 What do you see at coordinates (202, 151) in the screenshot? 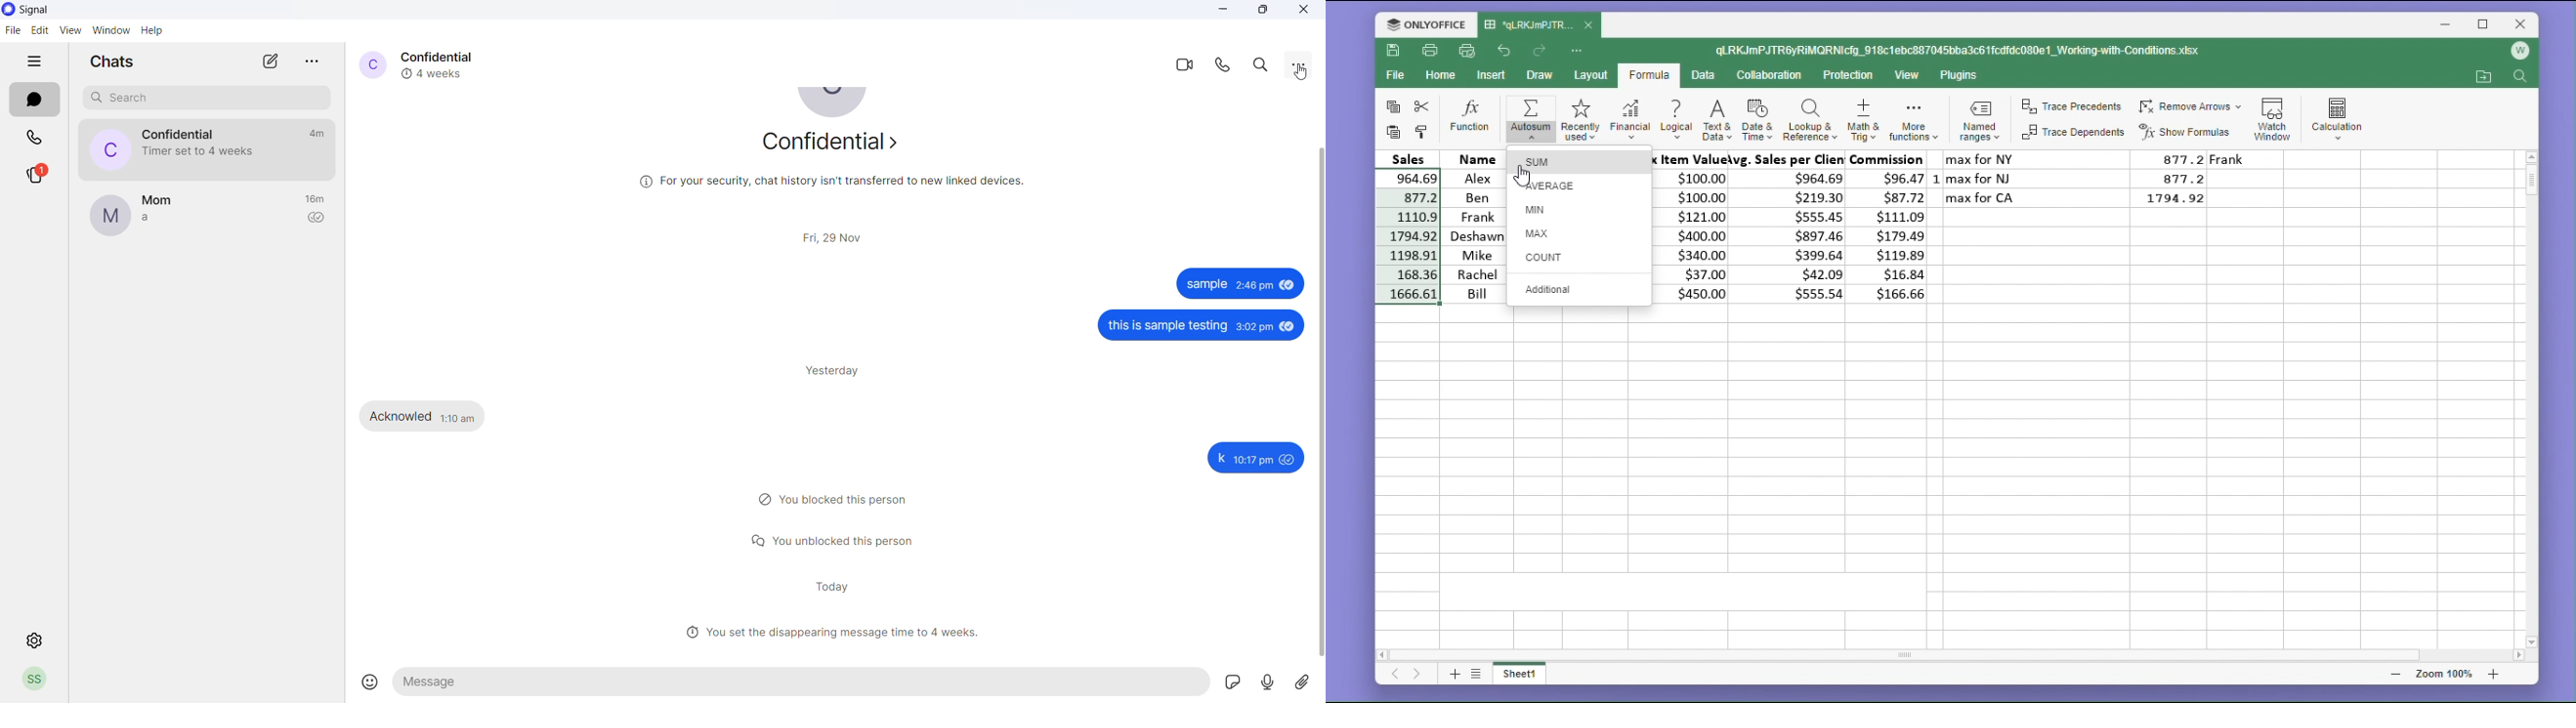
I see `disappearing message notification` at bounding box center [202, 151].